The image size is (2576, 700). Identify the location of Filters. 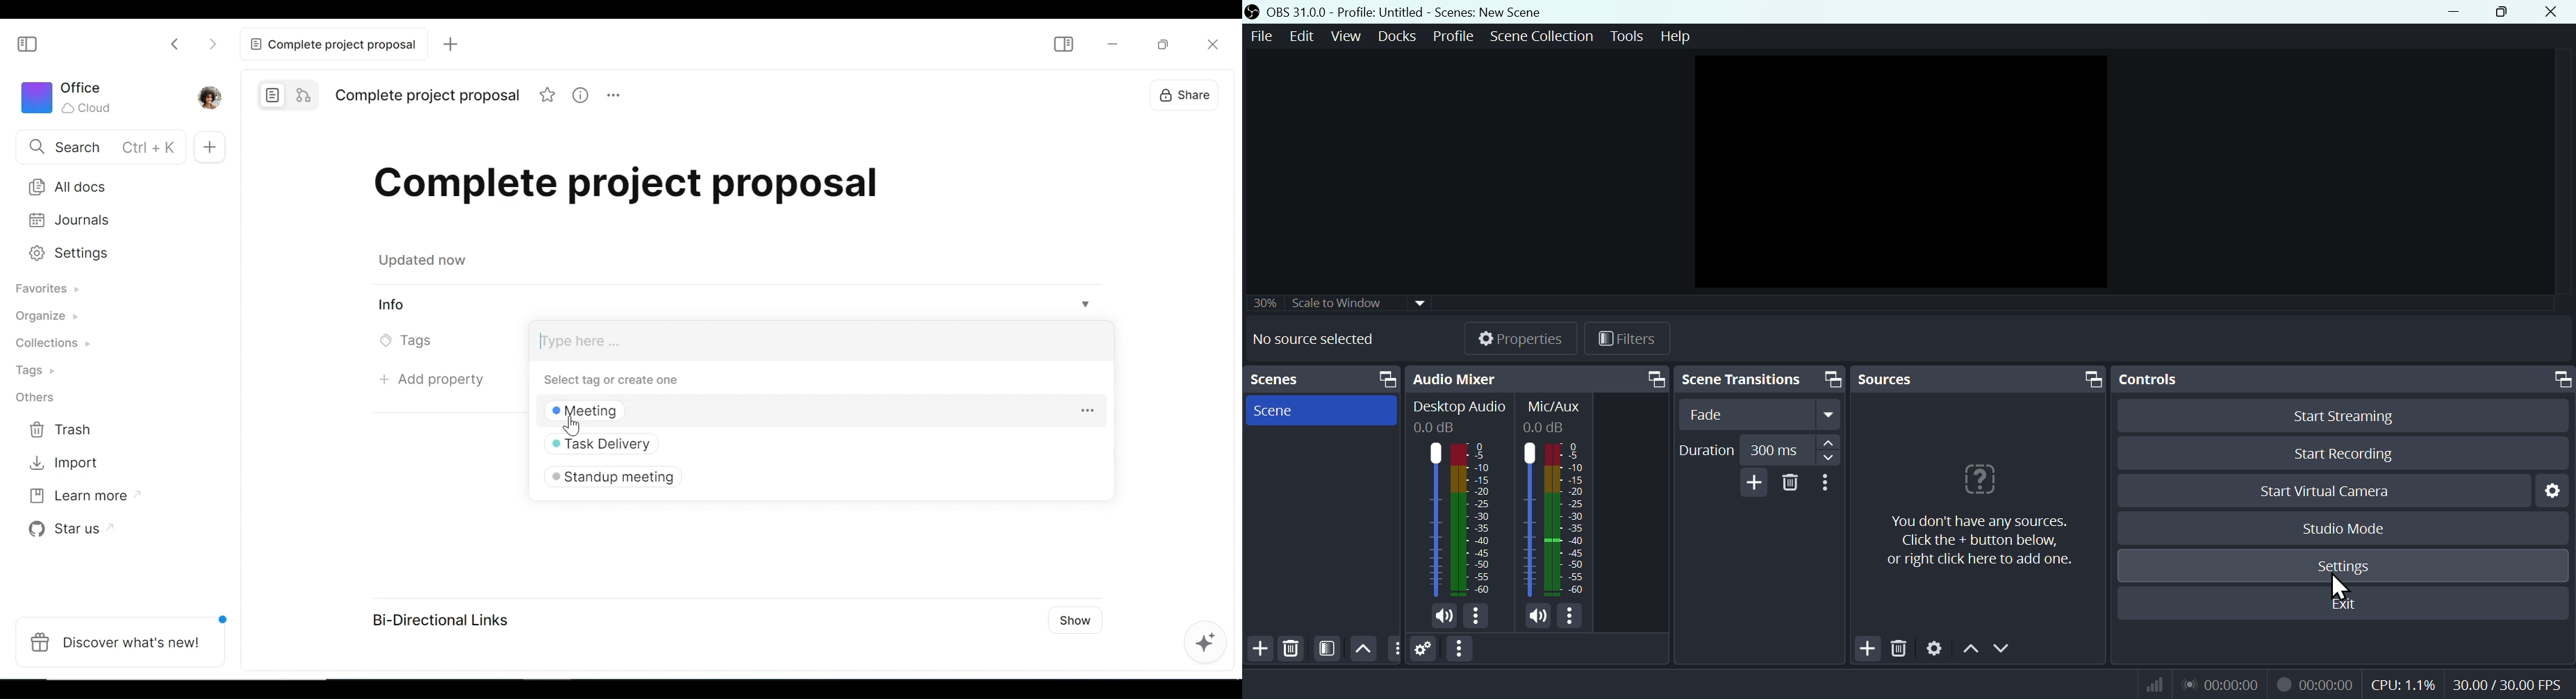
(1630, 339).